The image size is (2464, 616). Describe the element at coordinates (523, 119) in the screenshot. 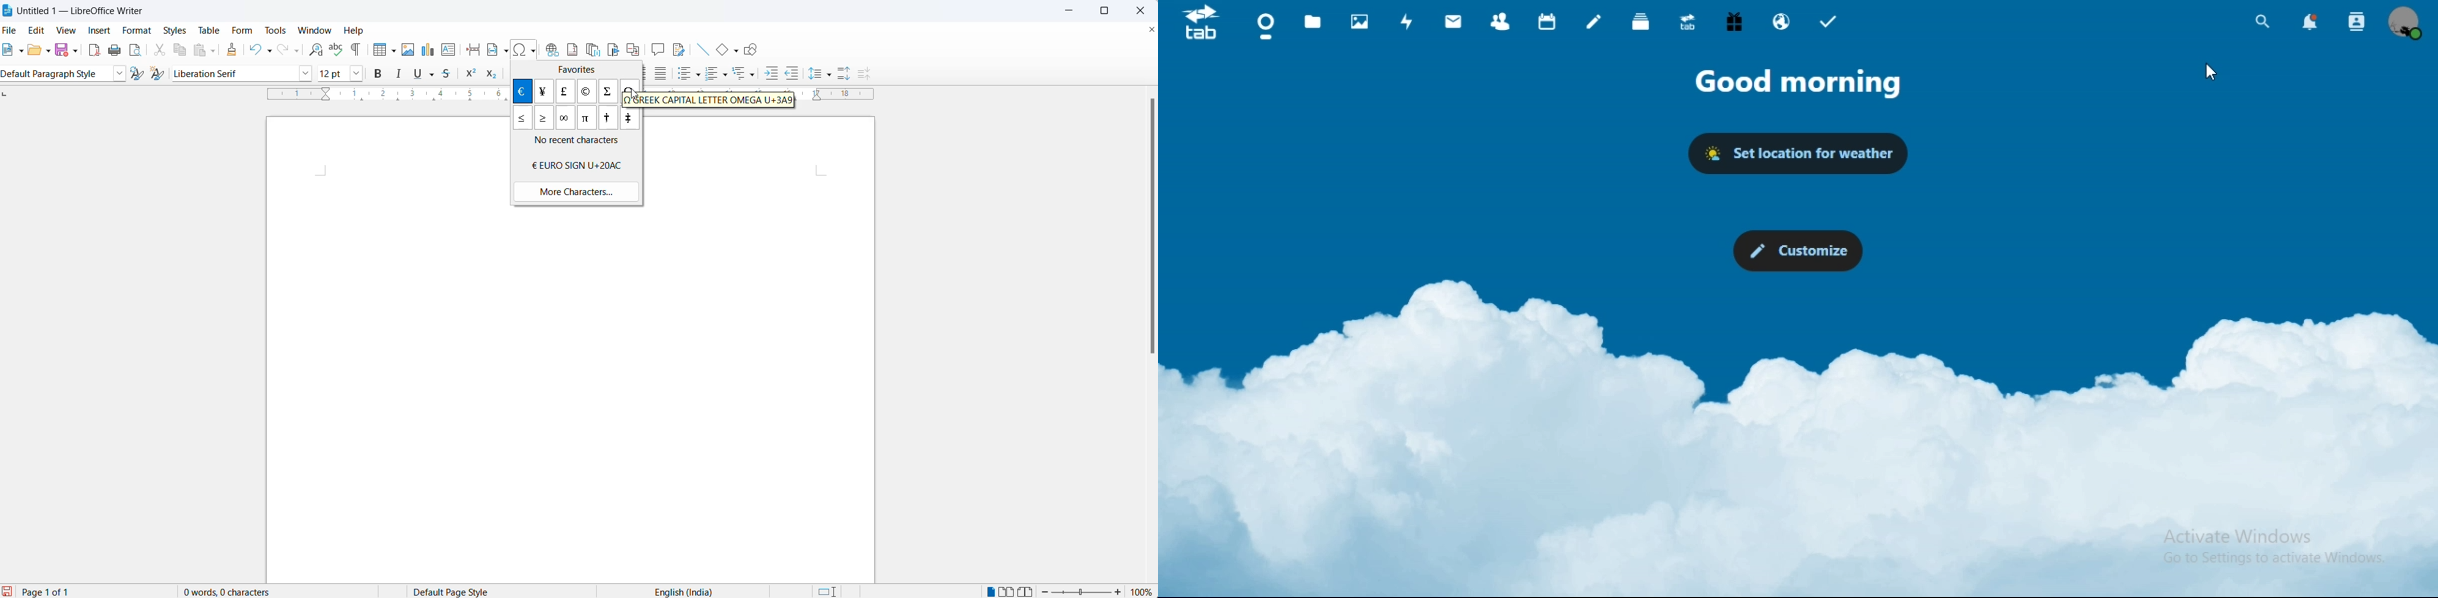

I see `smaller than or equal to` at that location.